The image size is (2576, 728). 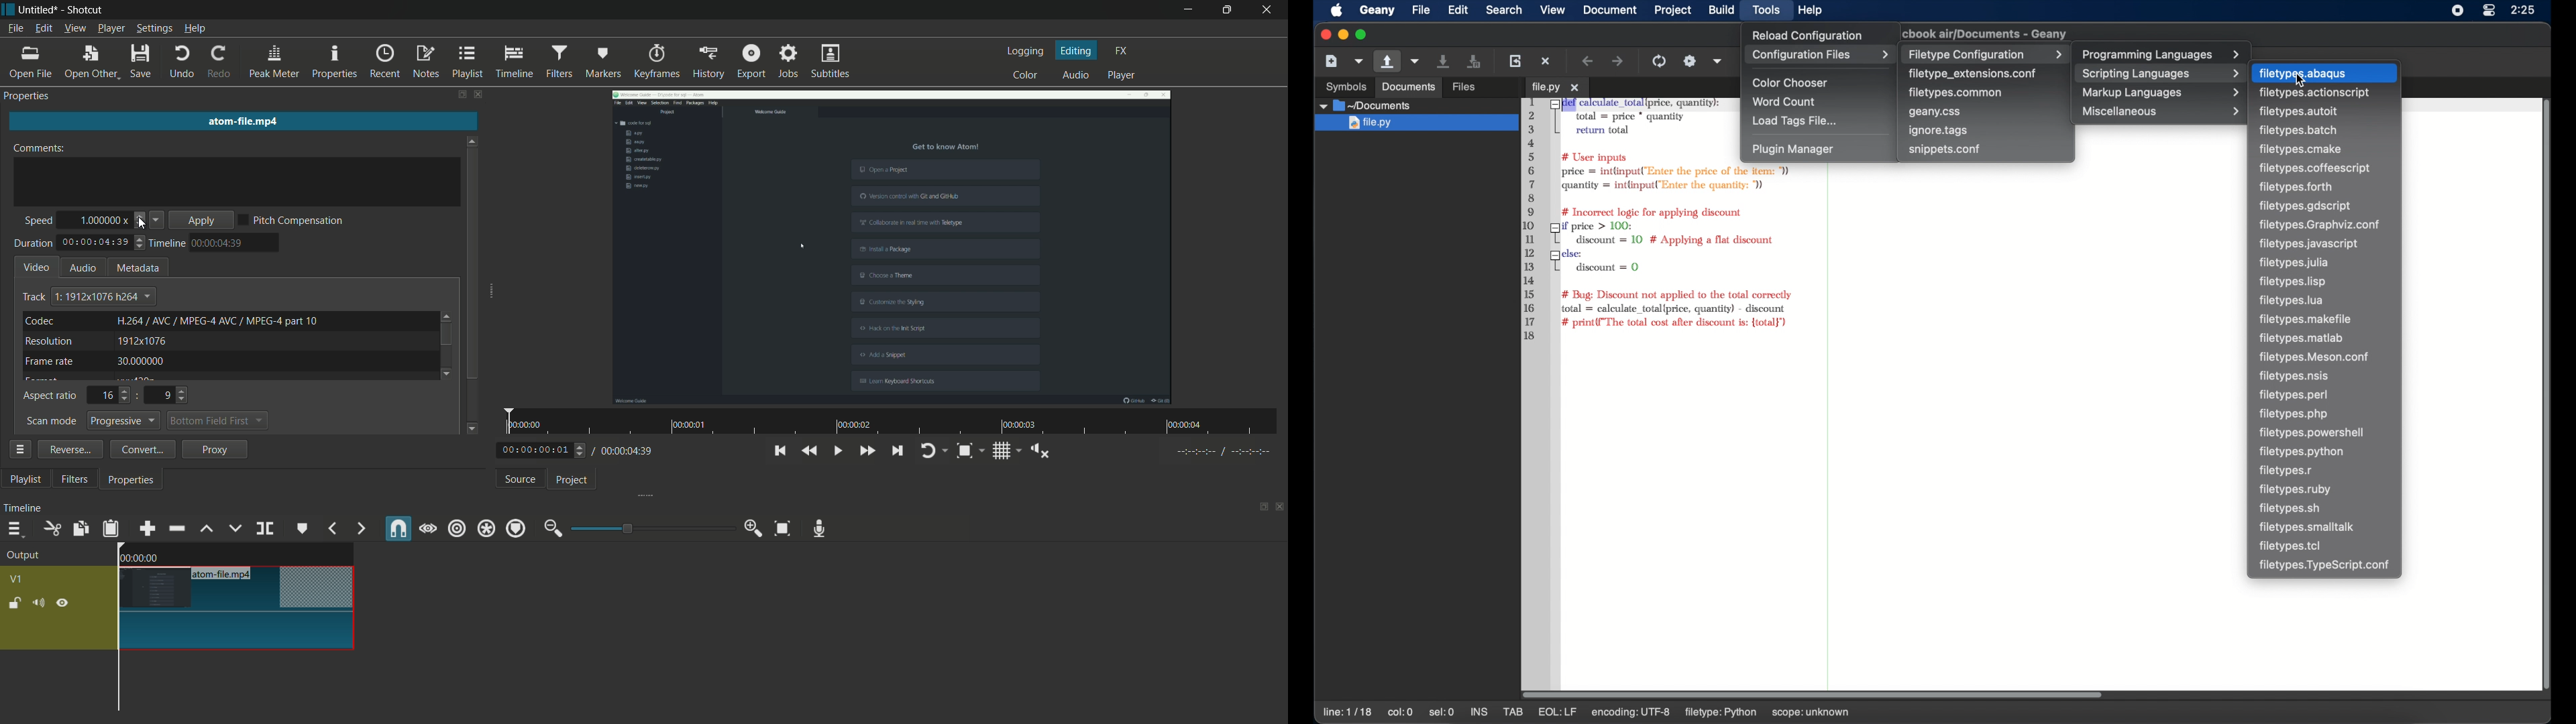 What do you see at coordinates (1040, 451) in the screenshot?
I see `show volume control` at bounding box center [1040, 451].